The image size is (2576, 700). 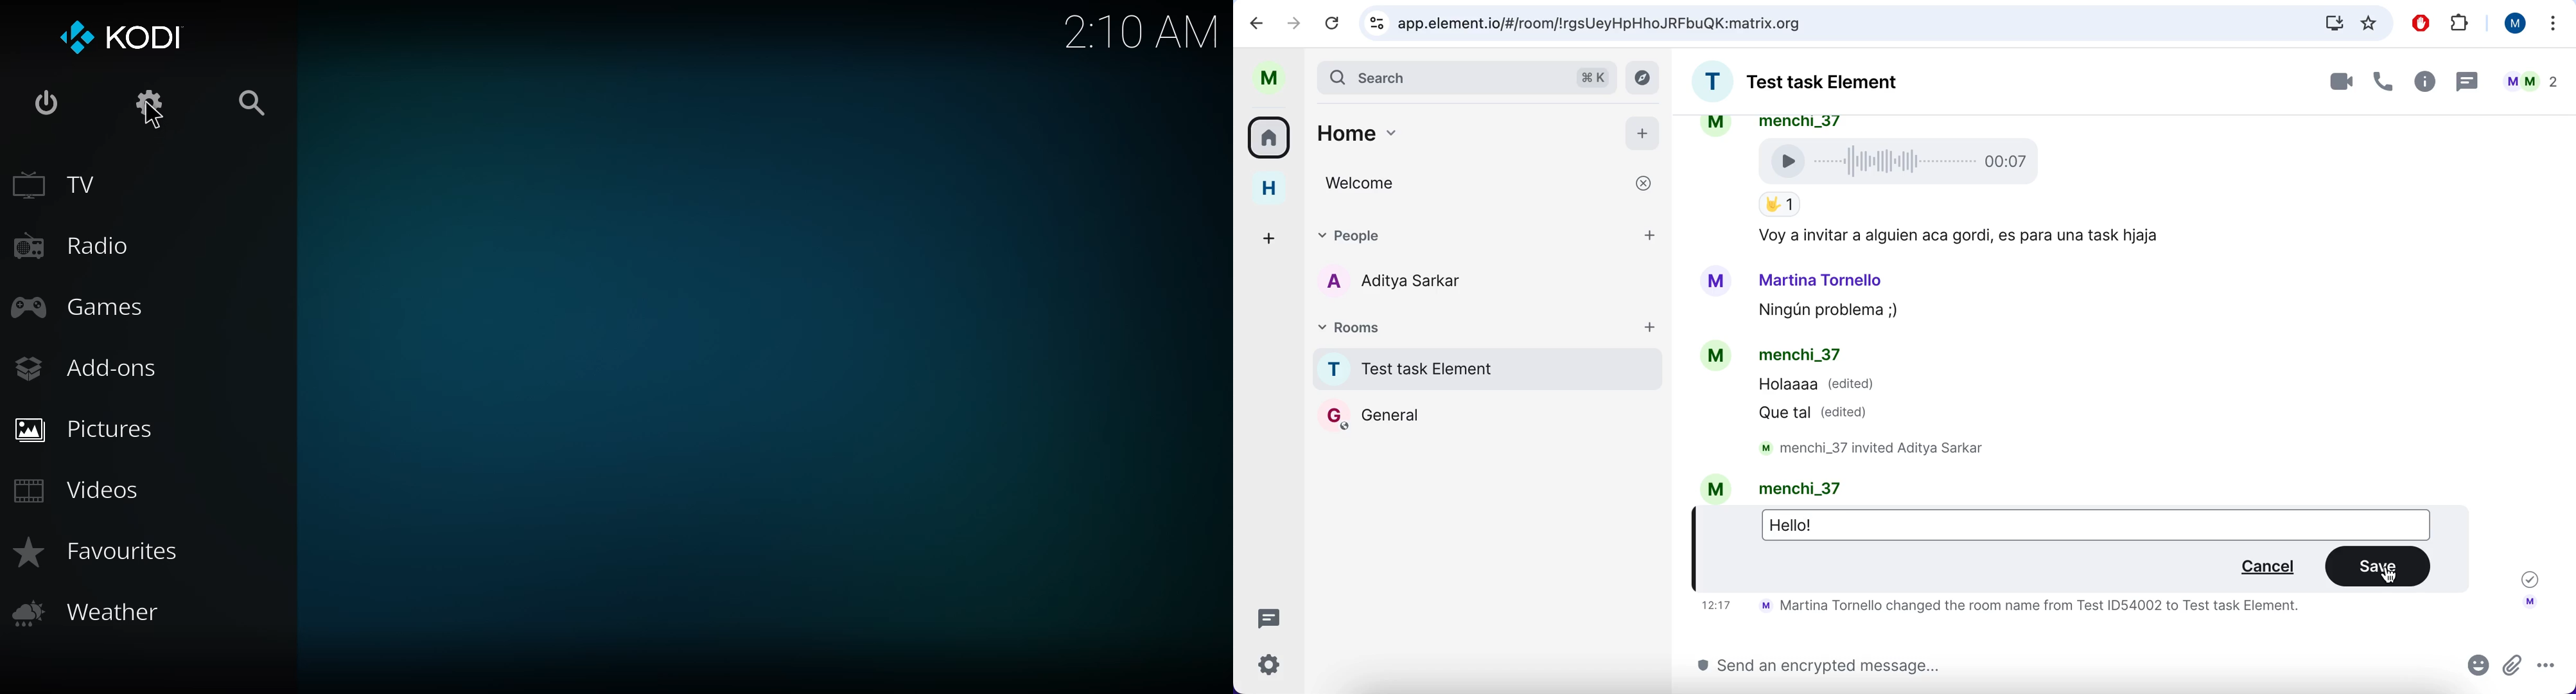 I want to click on save, so click(x=2379, y=565).